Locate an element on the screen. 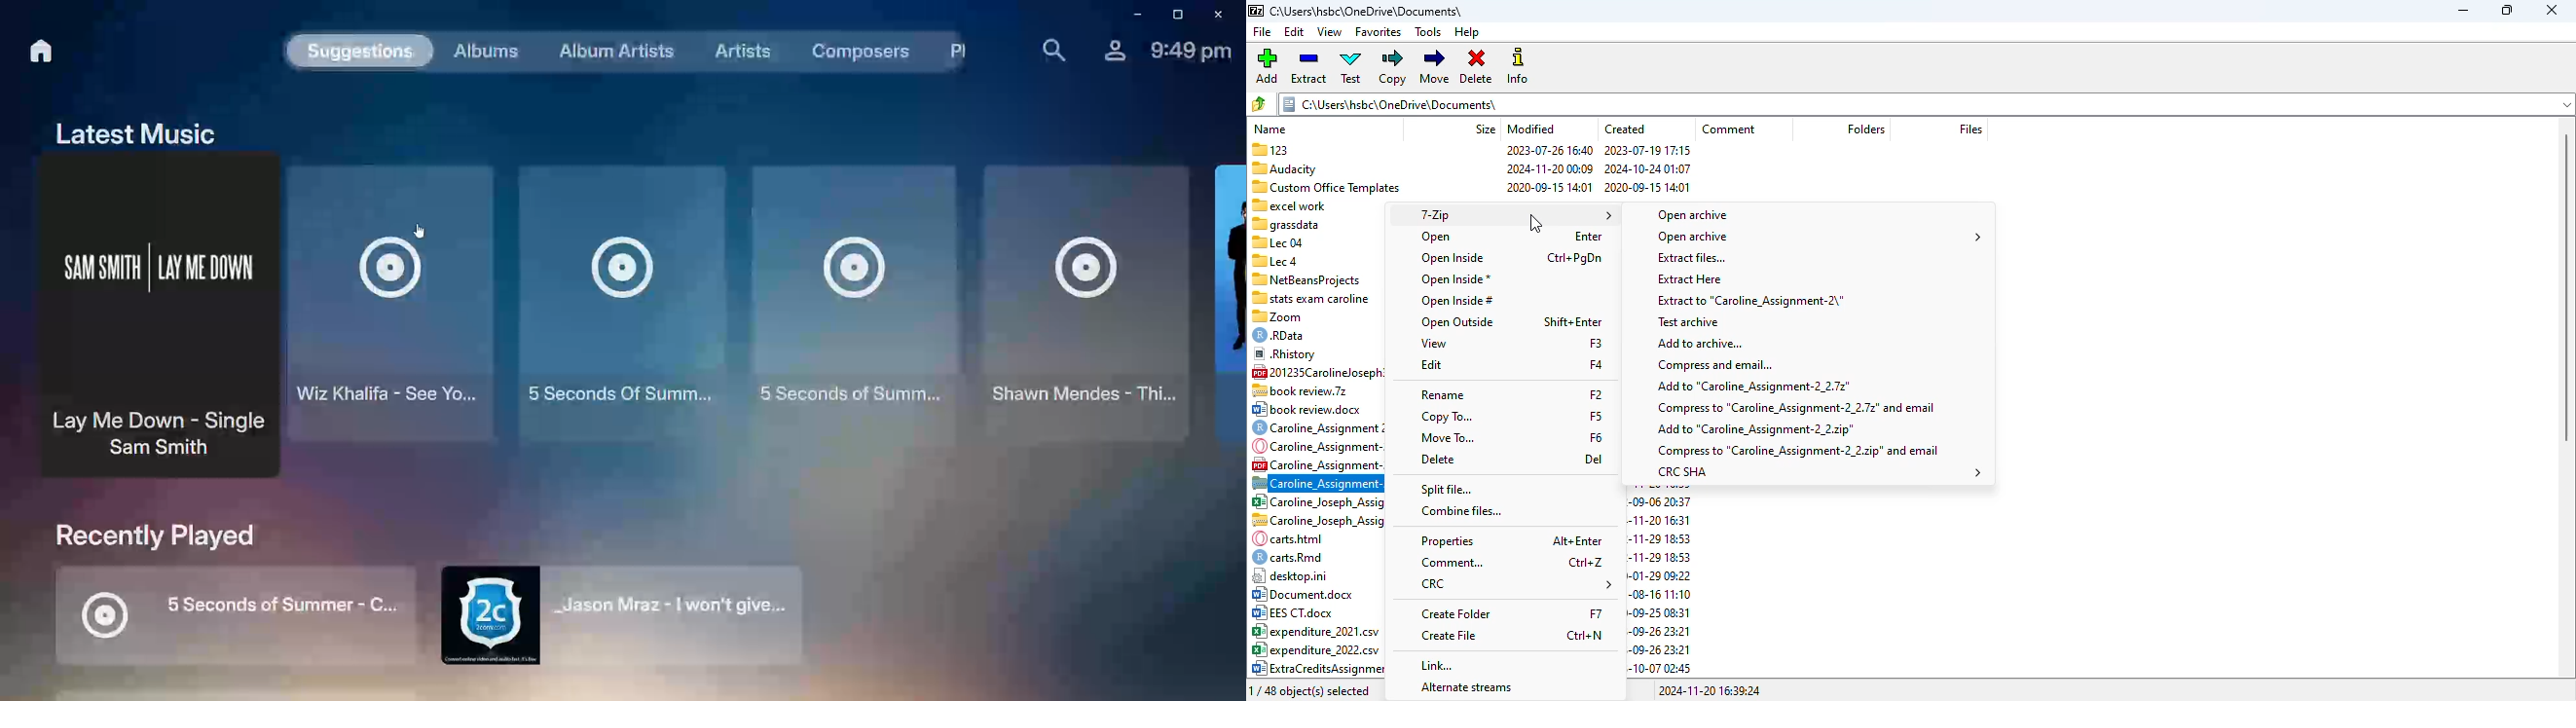 Image resolution: width=2576 pixels, height=728 pixels. = grassdata 2024-10-2515:50 2024-10-25 15:48 is located at coordinates (1315, 224).